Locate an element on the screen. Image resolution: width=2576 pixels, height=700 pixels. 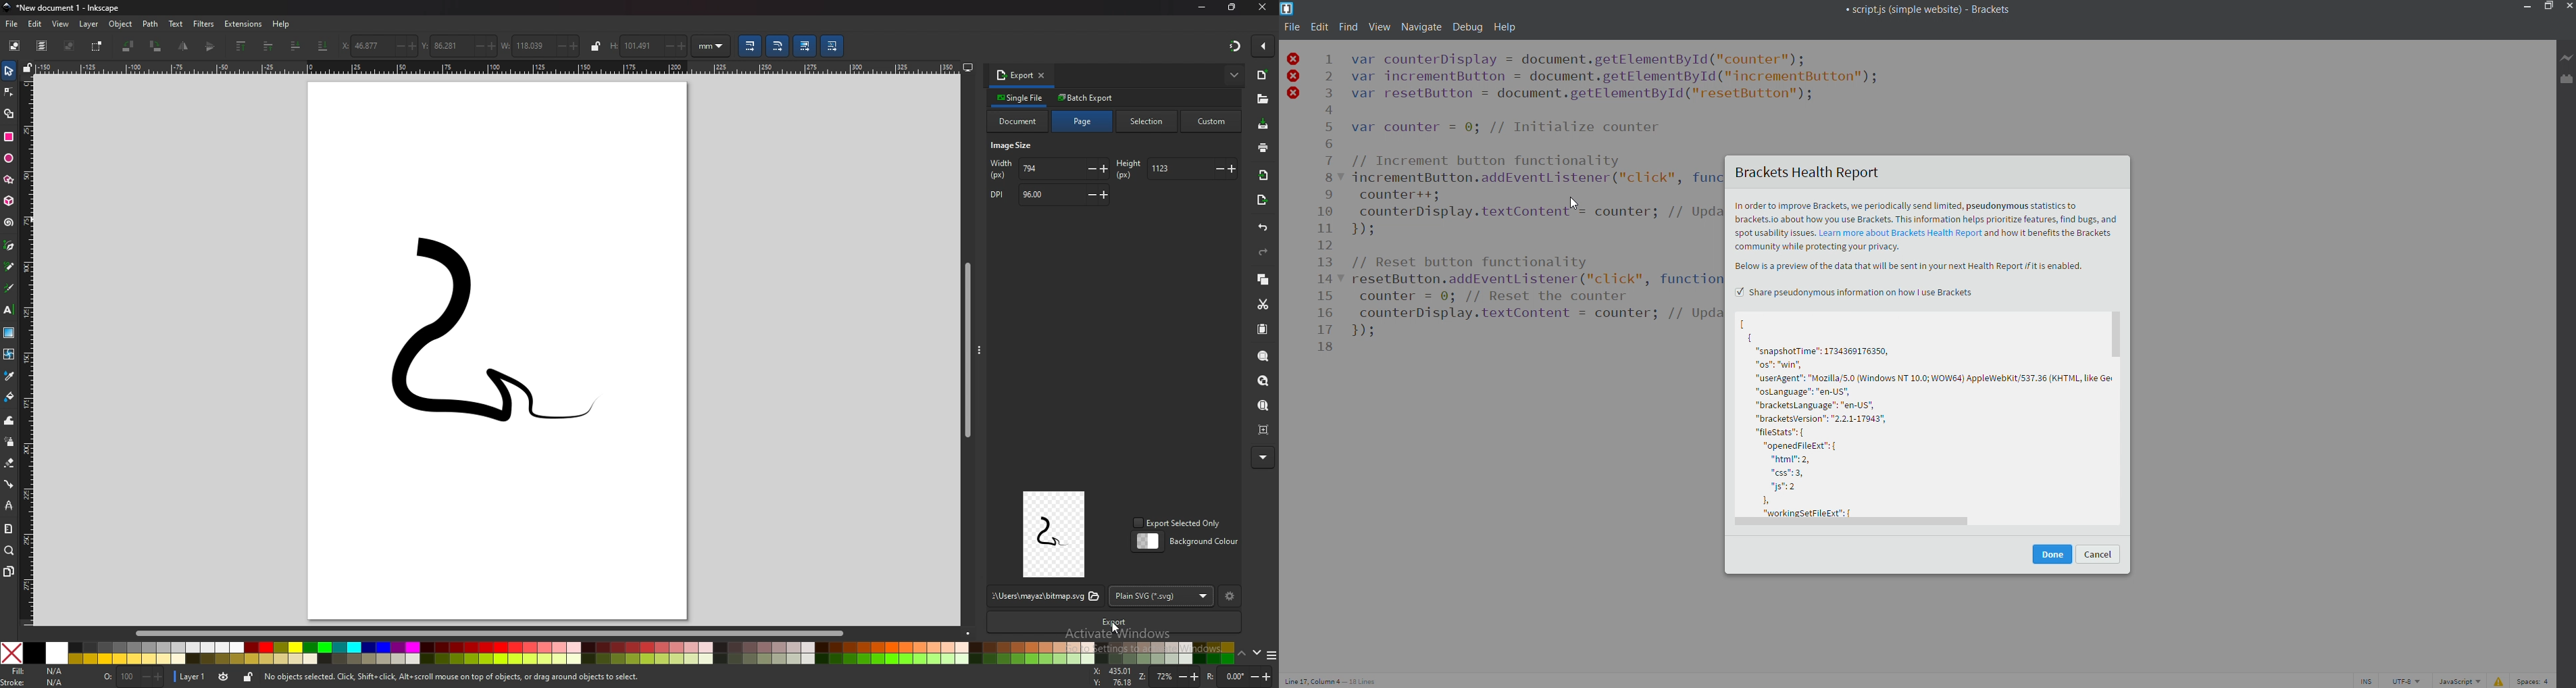
resize is located at coordinates (1233, 7).